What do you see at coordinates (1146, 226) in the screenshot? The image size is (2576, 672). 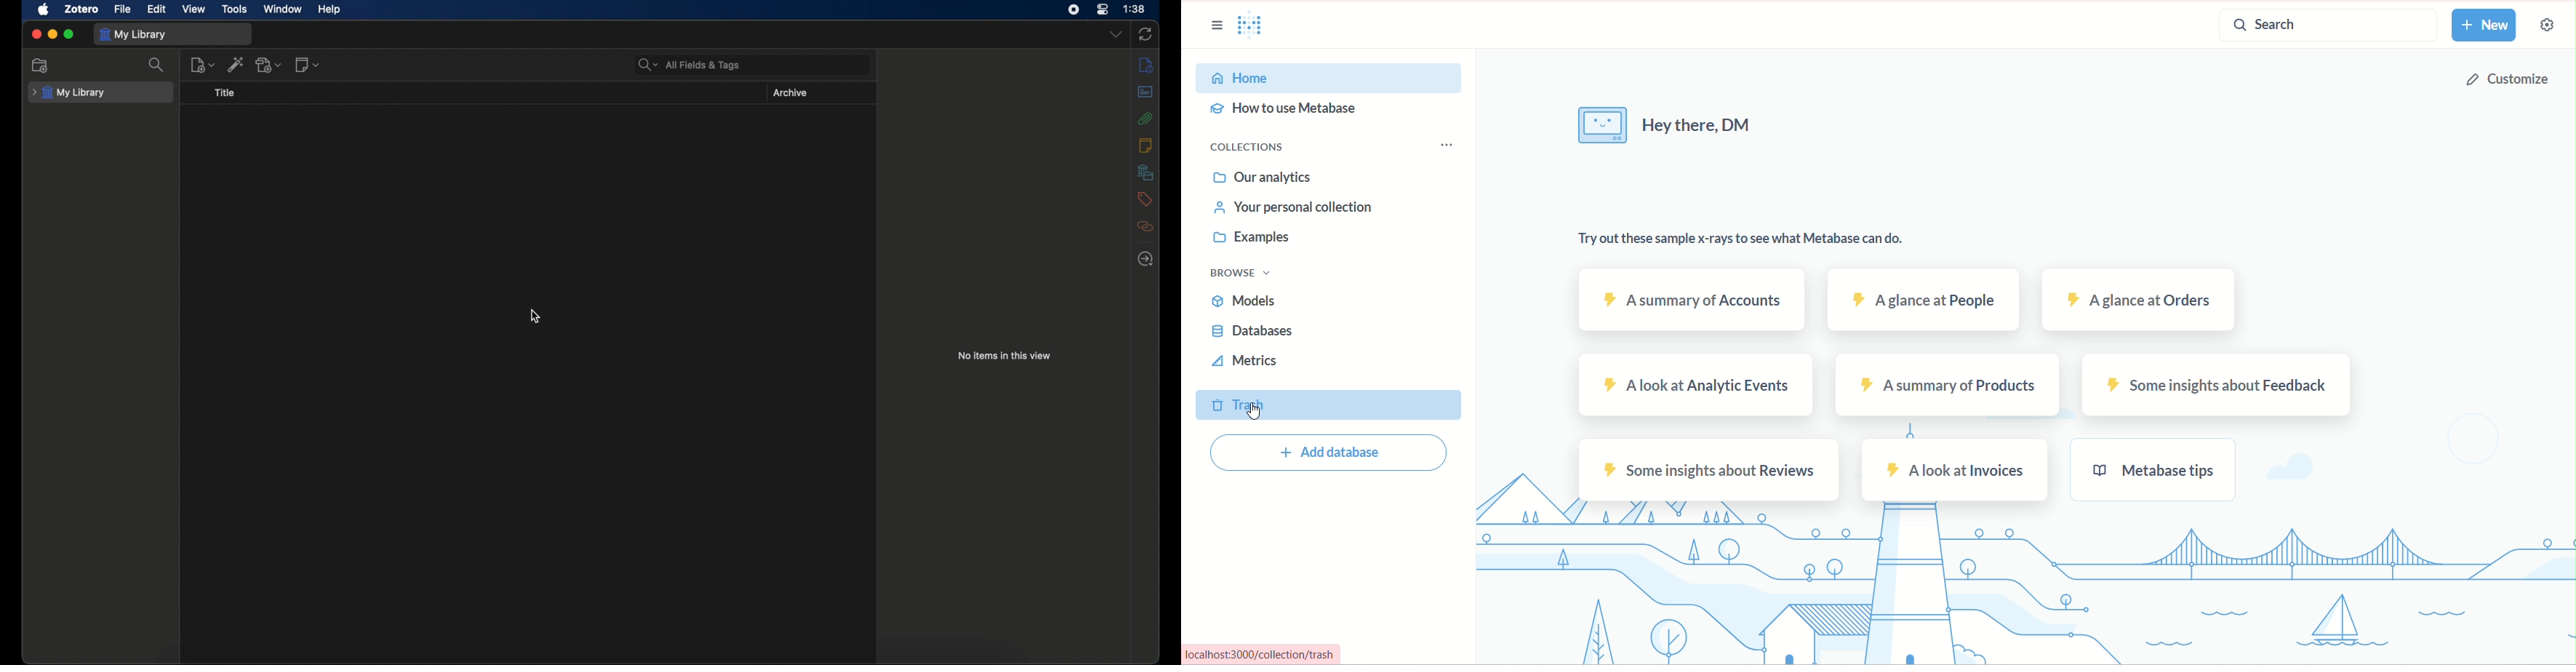 I see `related` at bounding box center [1146, 226].